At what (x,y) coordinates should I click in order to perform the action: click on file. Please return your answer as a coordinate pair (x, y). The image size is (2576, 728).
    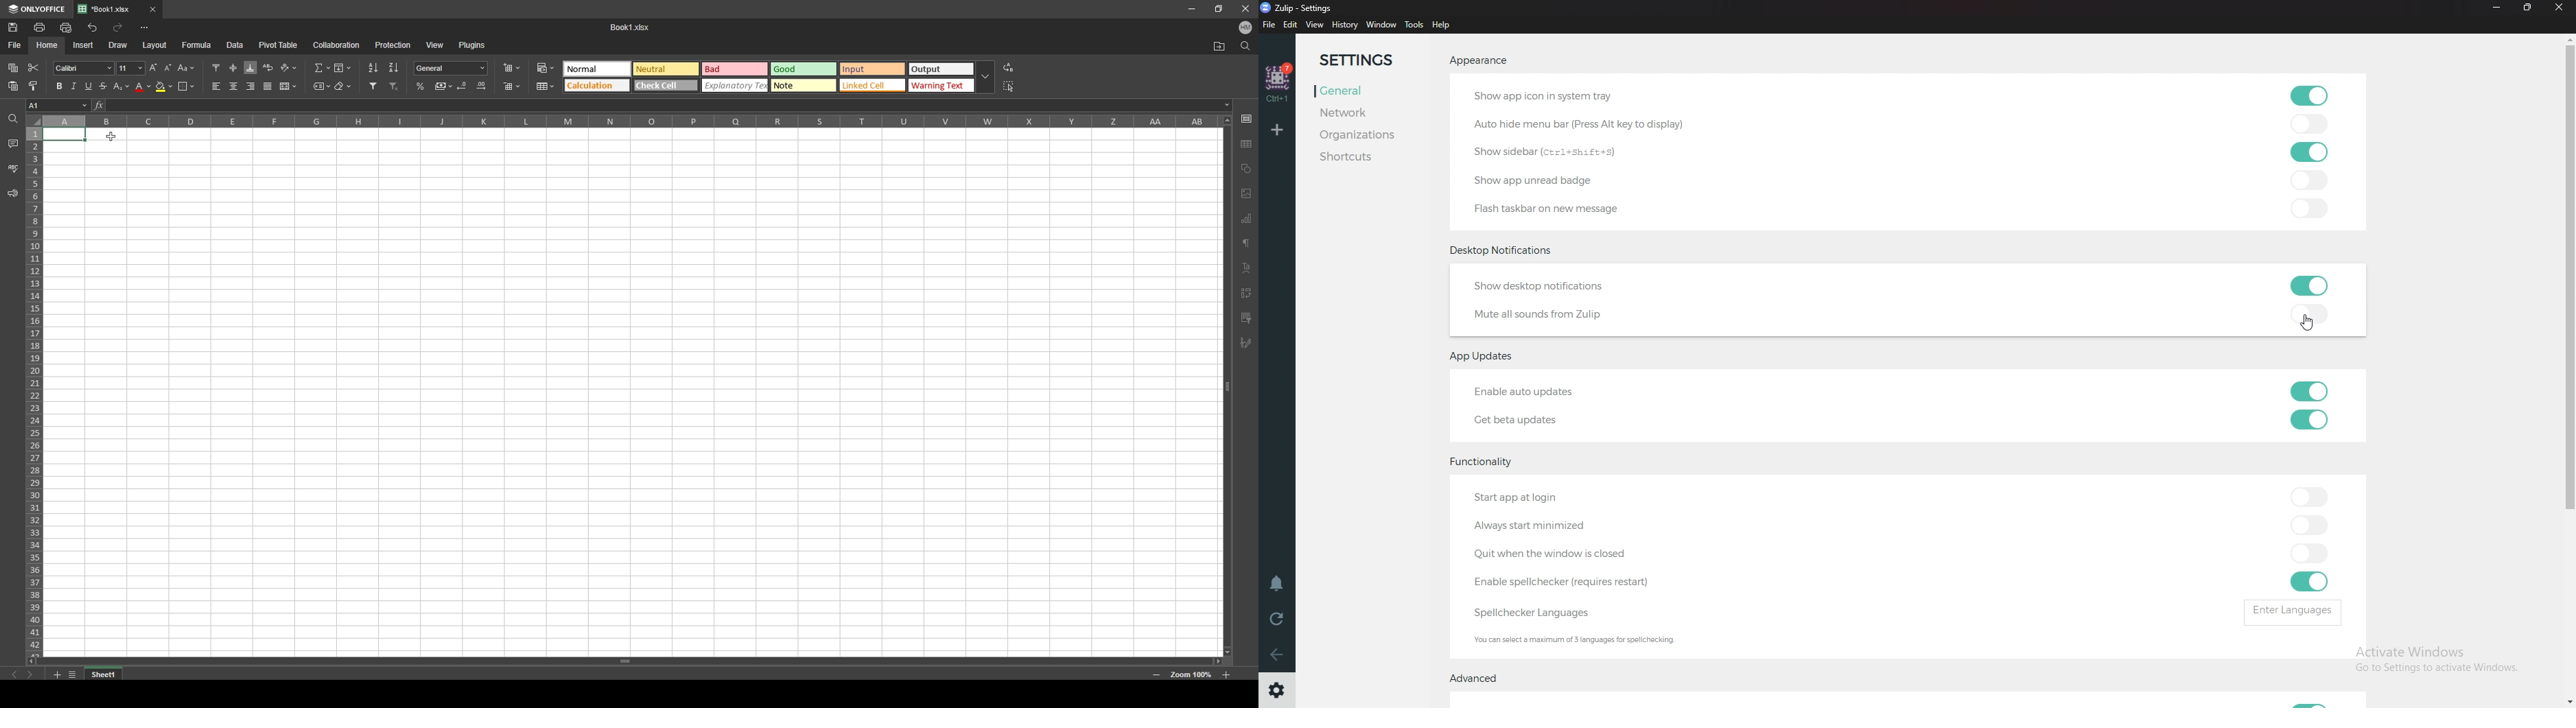
    Looking at the image, I should click on (1269, 25).